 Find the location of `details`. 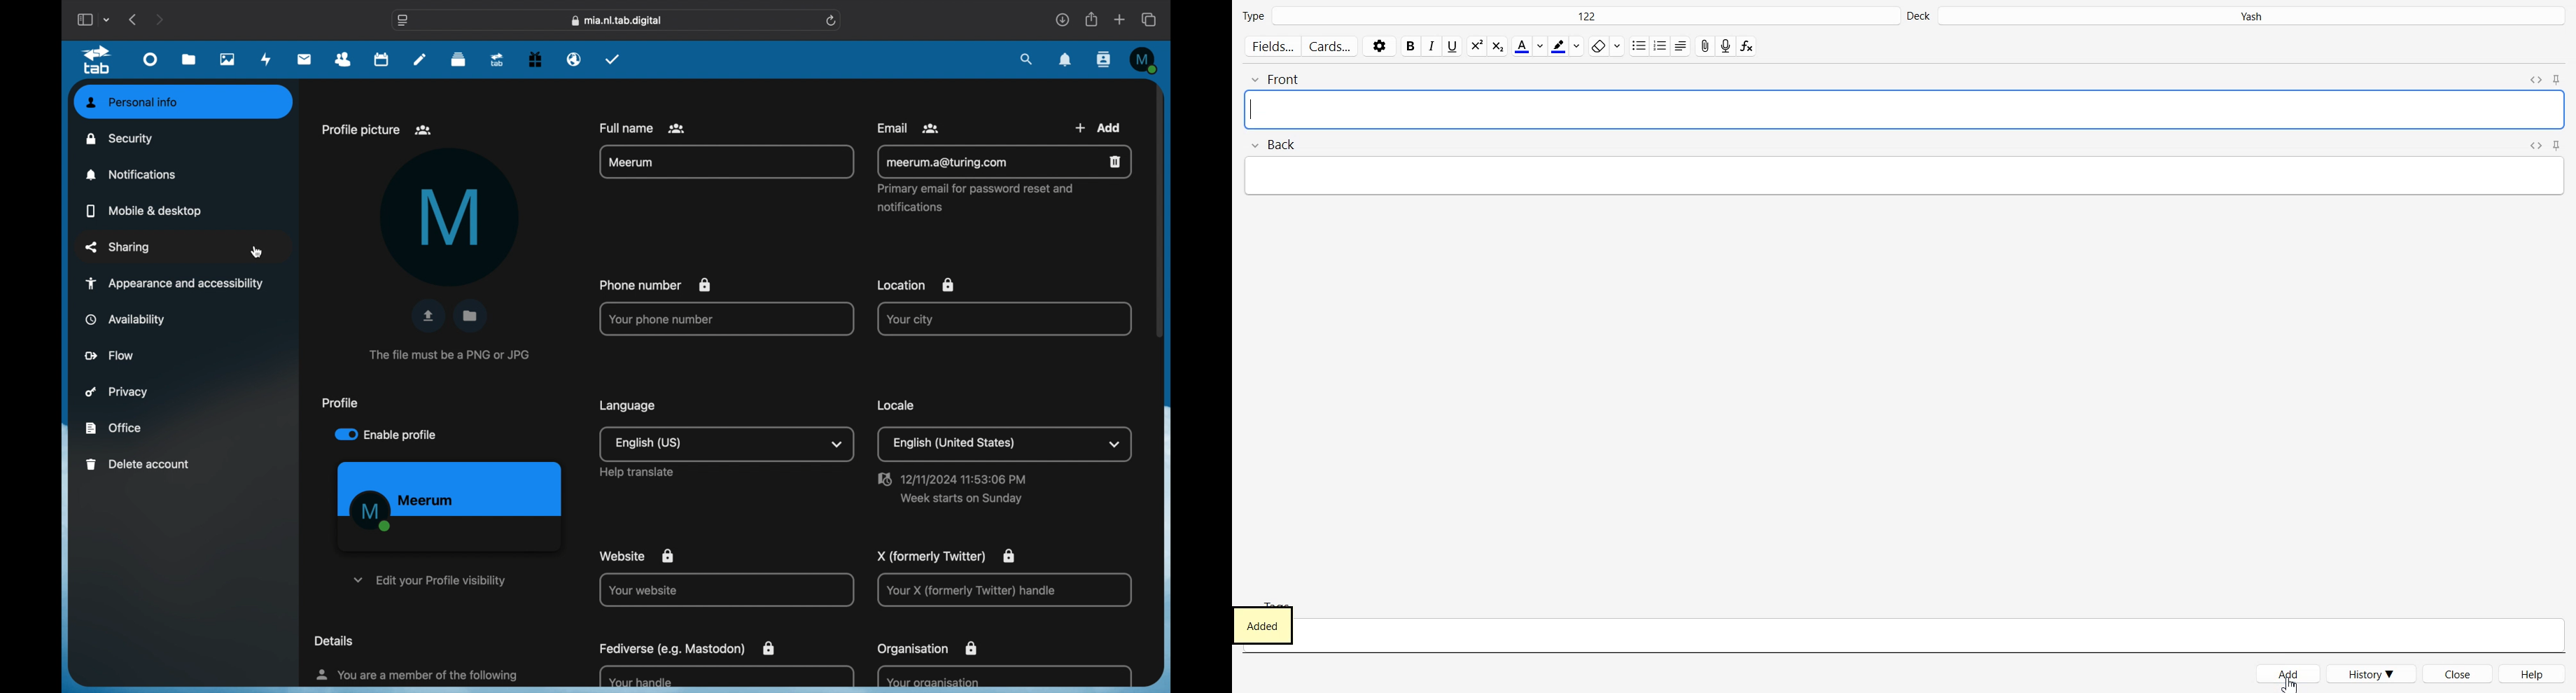

details is located at coordinates (335, 642).